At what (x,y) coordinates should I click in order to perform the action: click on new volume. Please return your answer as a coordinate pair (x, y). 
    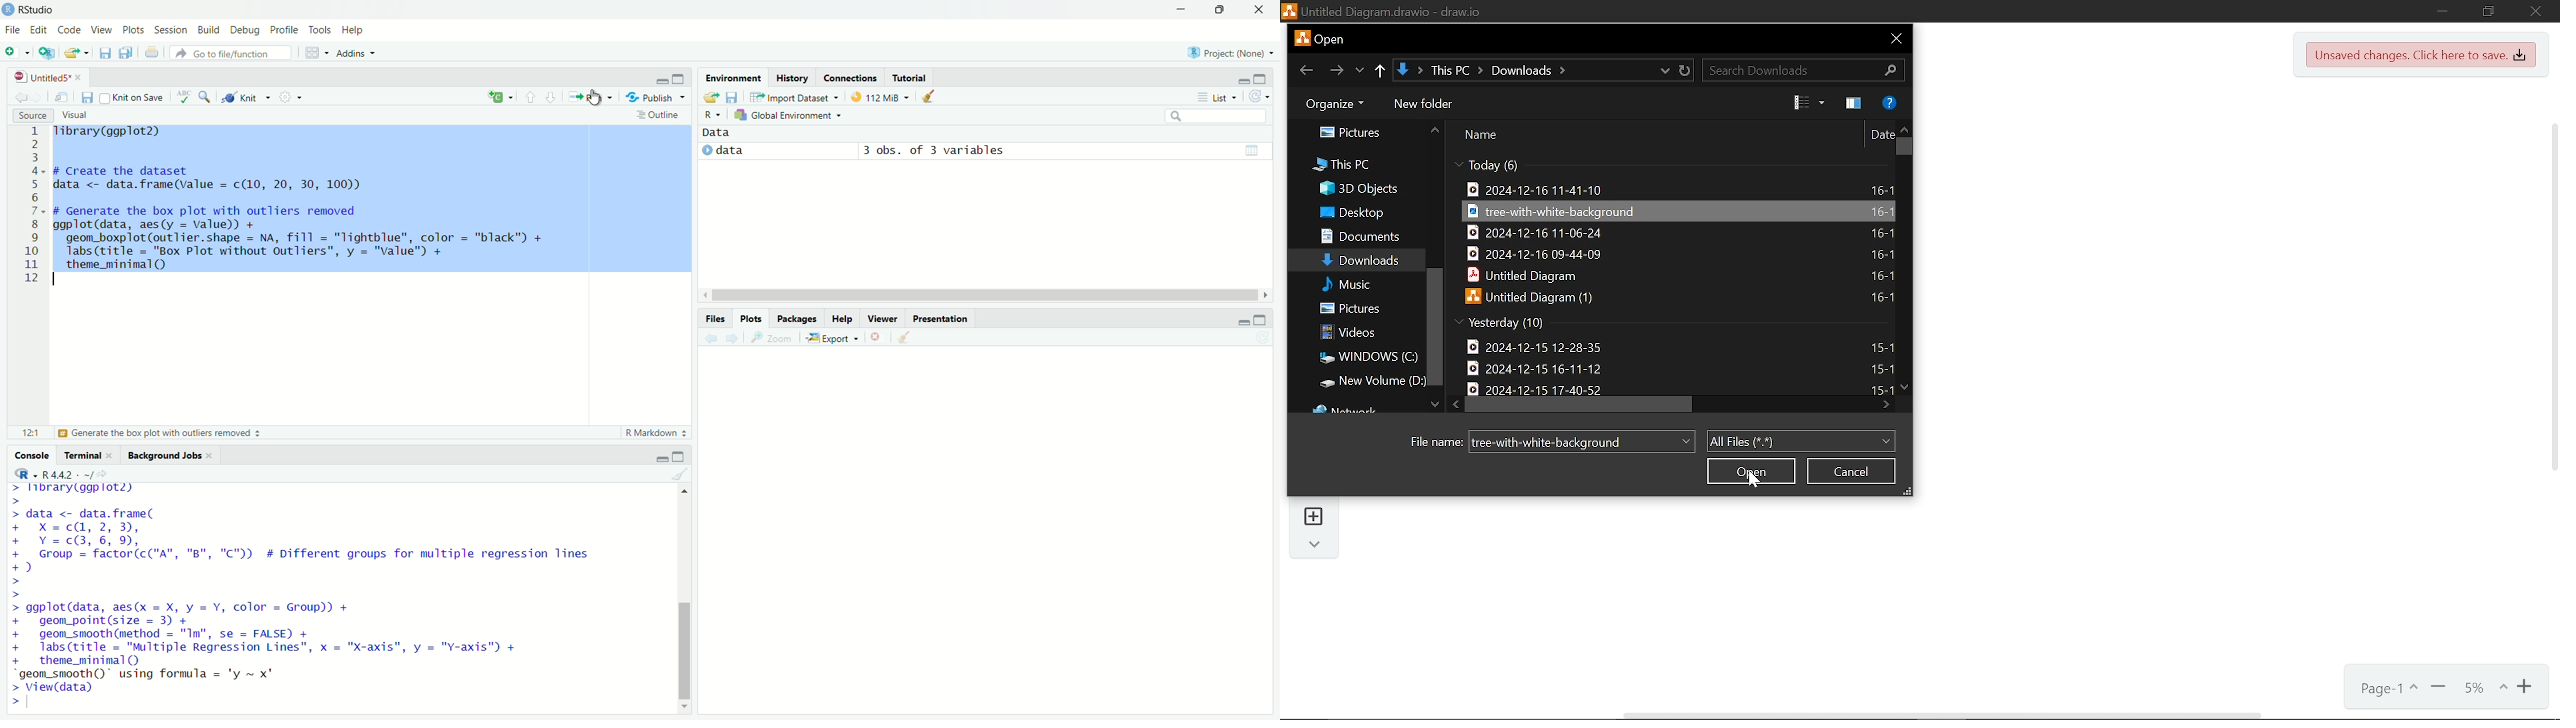
    Looking at the image, I should click on (1366, 382).